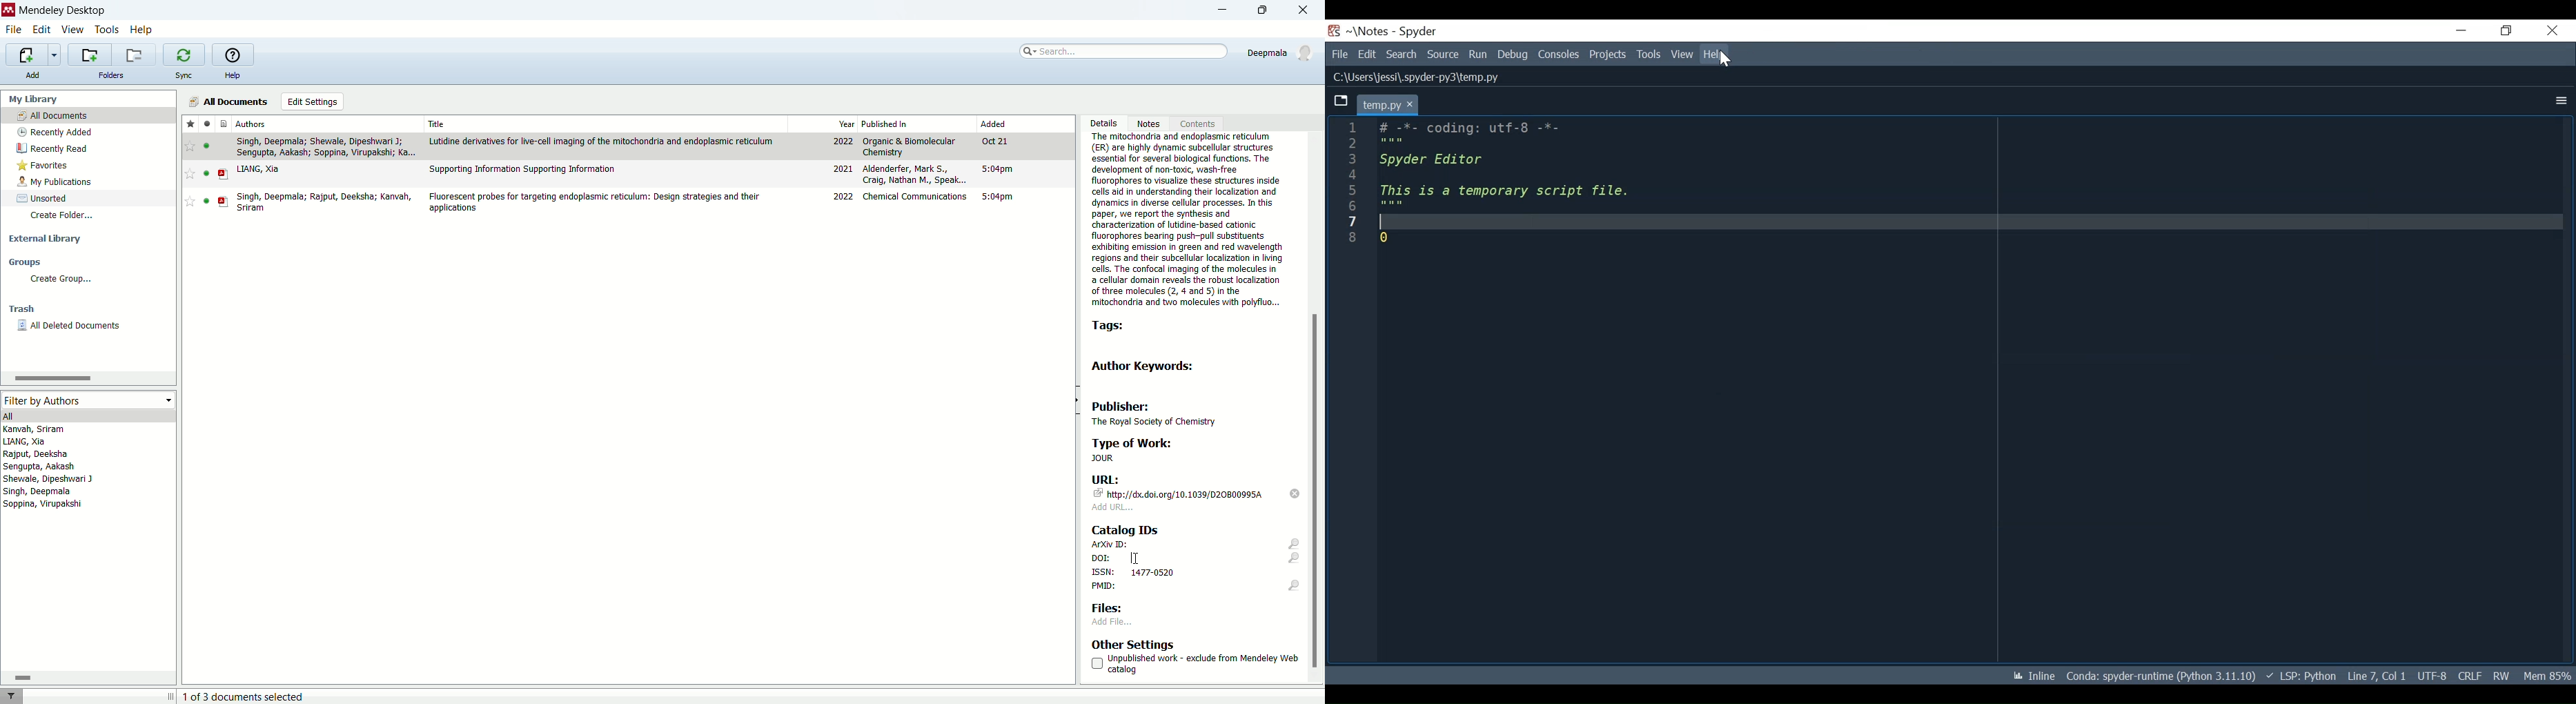 The image size is (2576, 728). What do you see at coordinates (2034, 676) in the screenshot?
I see `Inline` at bounding box center [2034, 676].